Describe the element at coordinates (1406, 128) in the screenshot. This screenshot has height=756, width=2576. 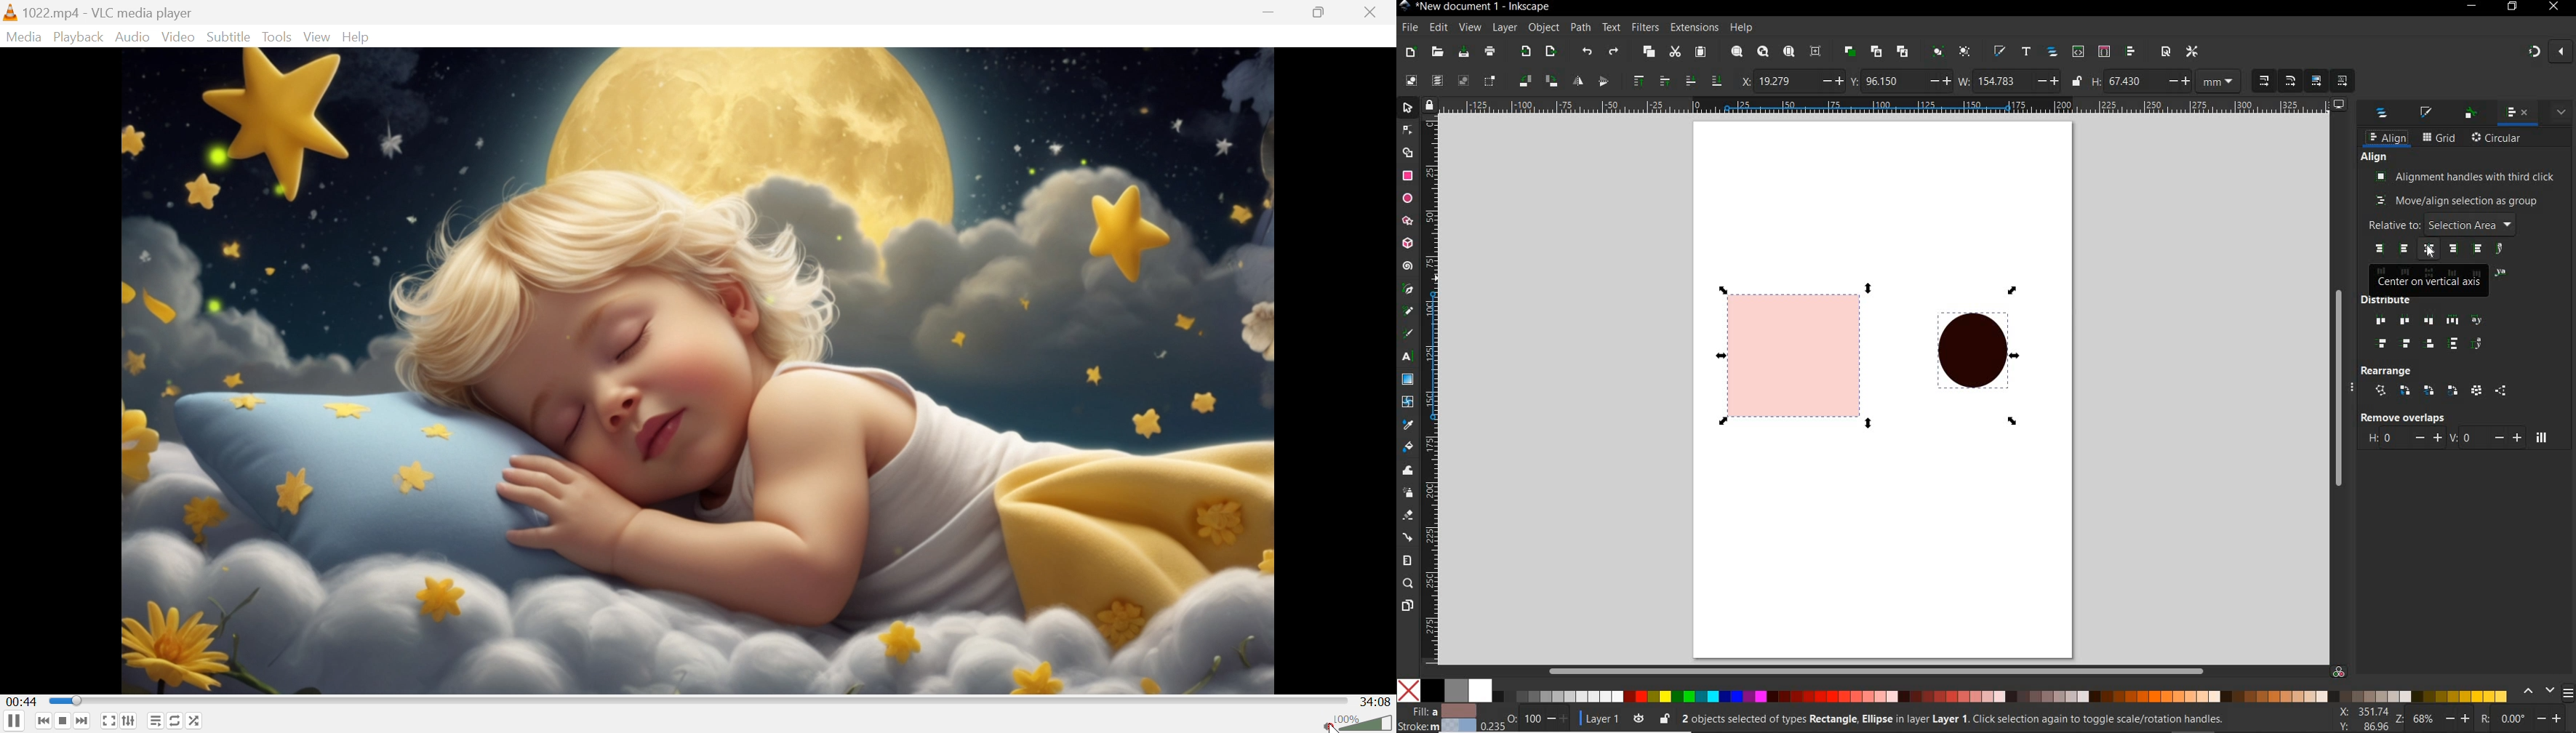
I see `node tool` at that location.